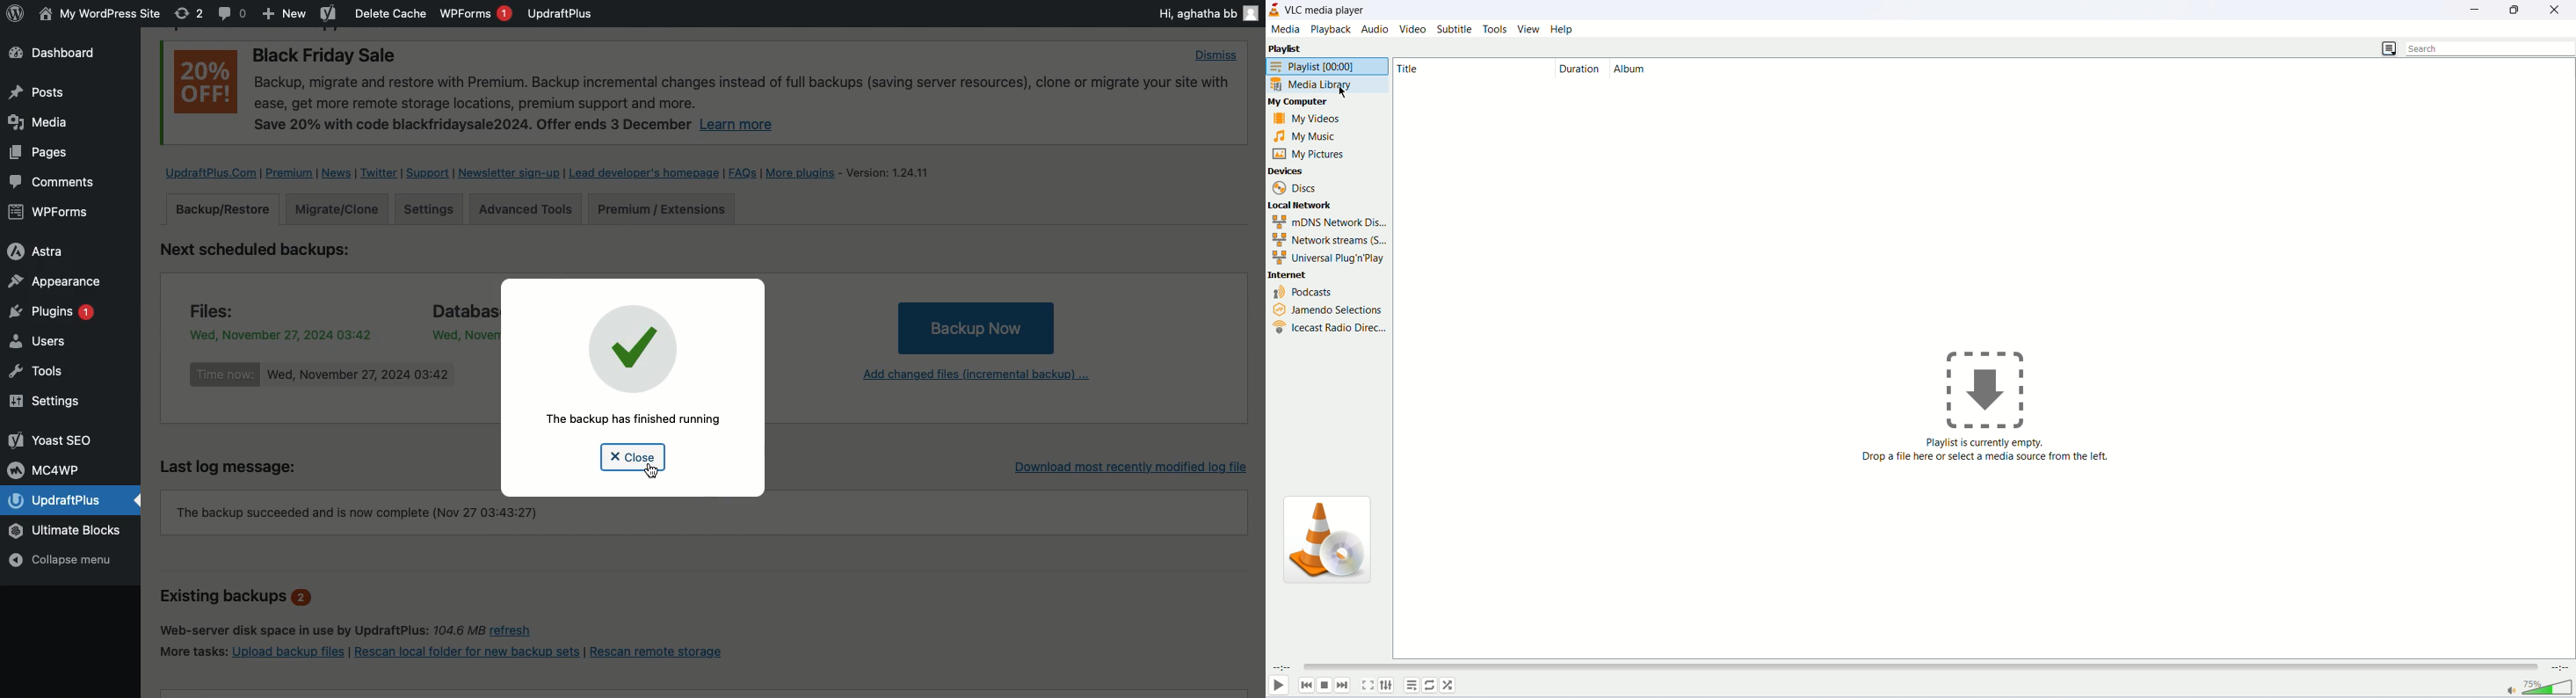 This screenshot has height=700, width=2576. What do you see at coordinates (1563, 29) in the screenshot?
I see `help` at bounding box center [1563, 29].